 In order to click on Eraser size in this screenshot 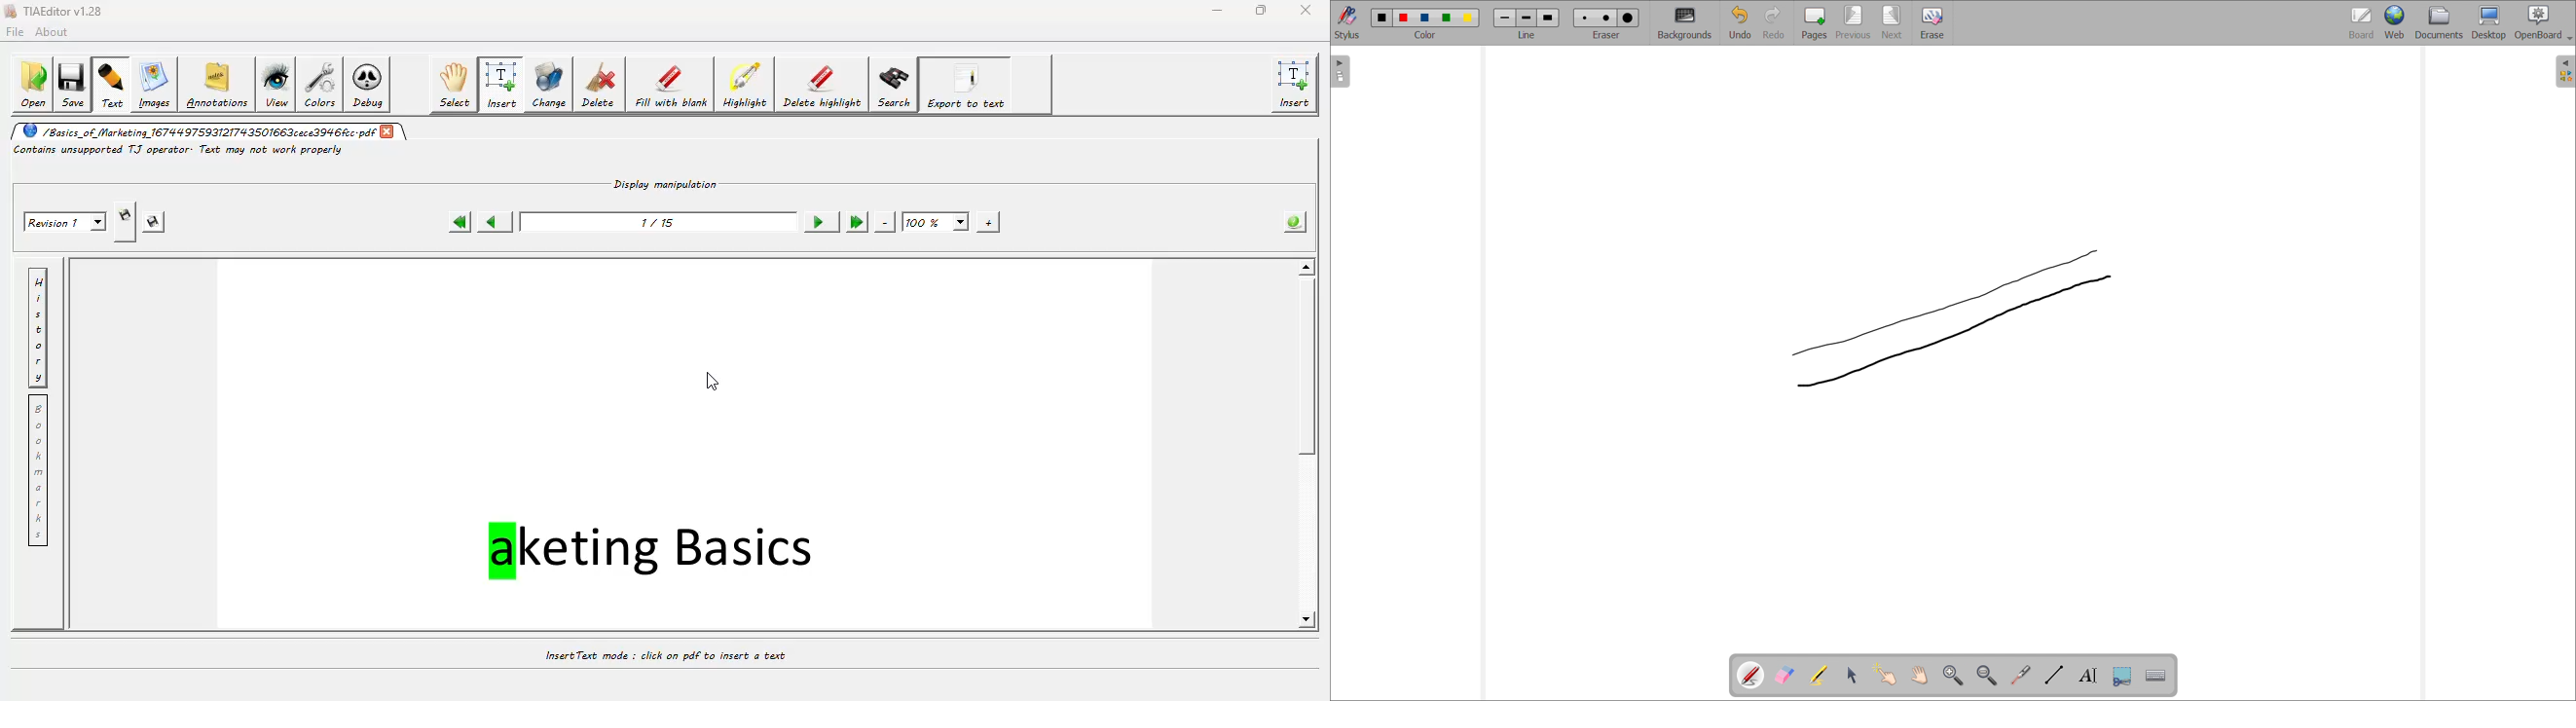, I will do `click(1628, 18)`.